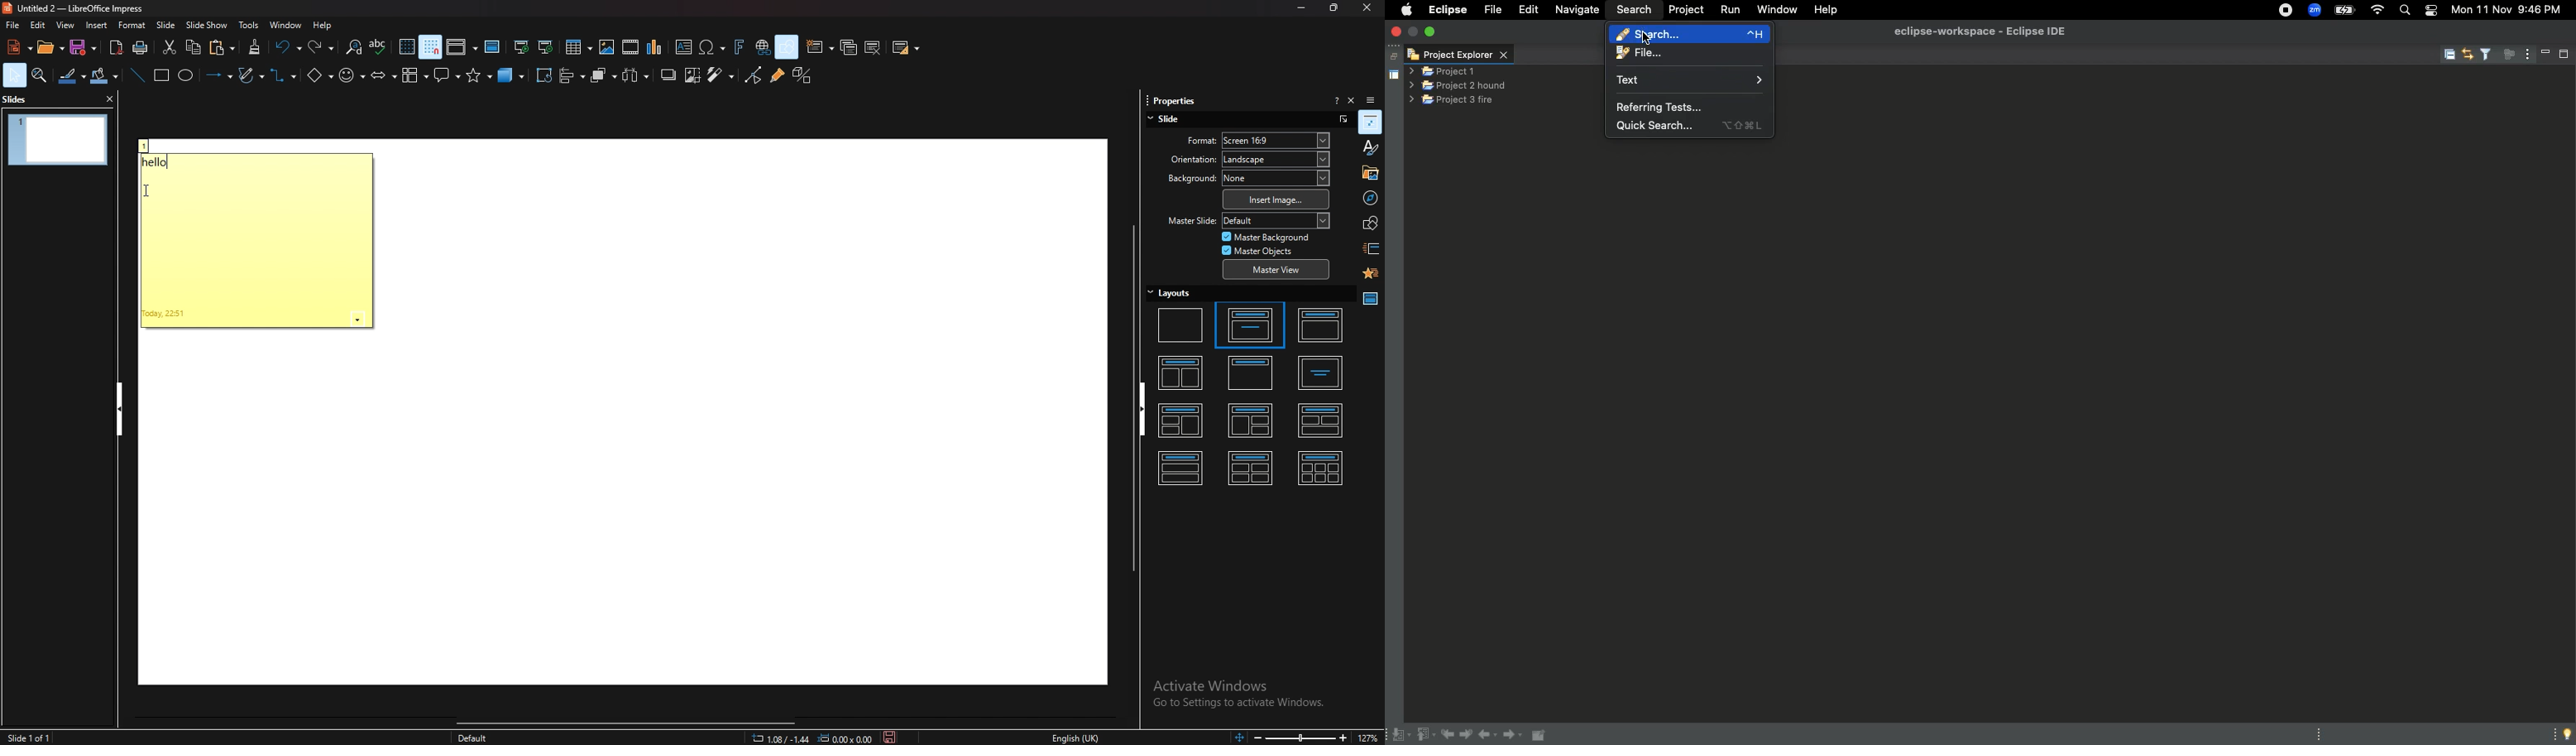 Image resolution: width=2576 pixels, height=756 pixels. I want to click on insert table, so click(578, 46).